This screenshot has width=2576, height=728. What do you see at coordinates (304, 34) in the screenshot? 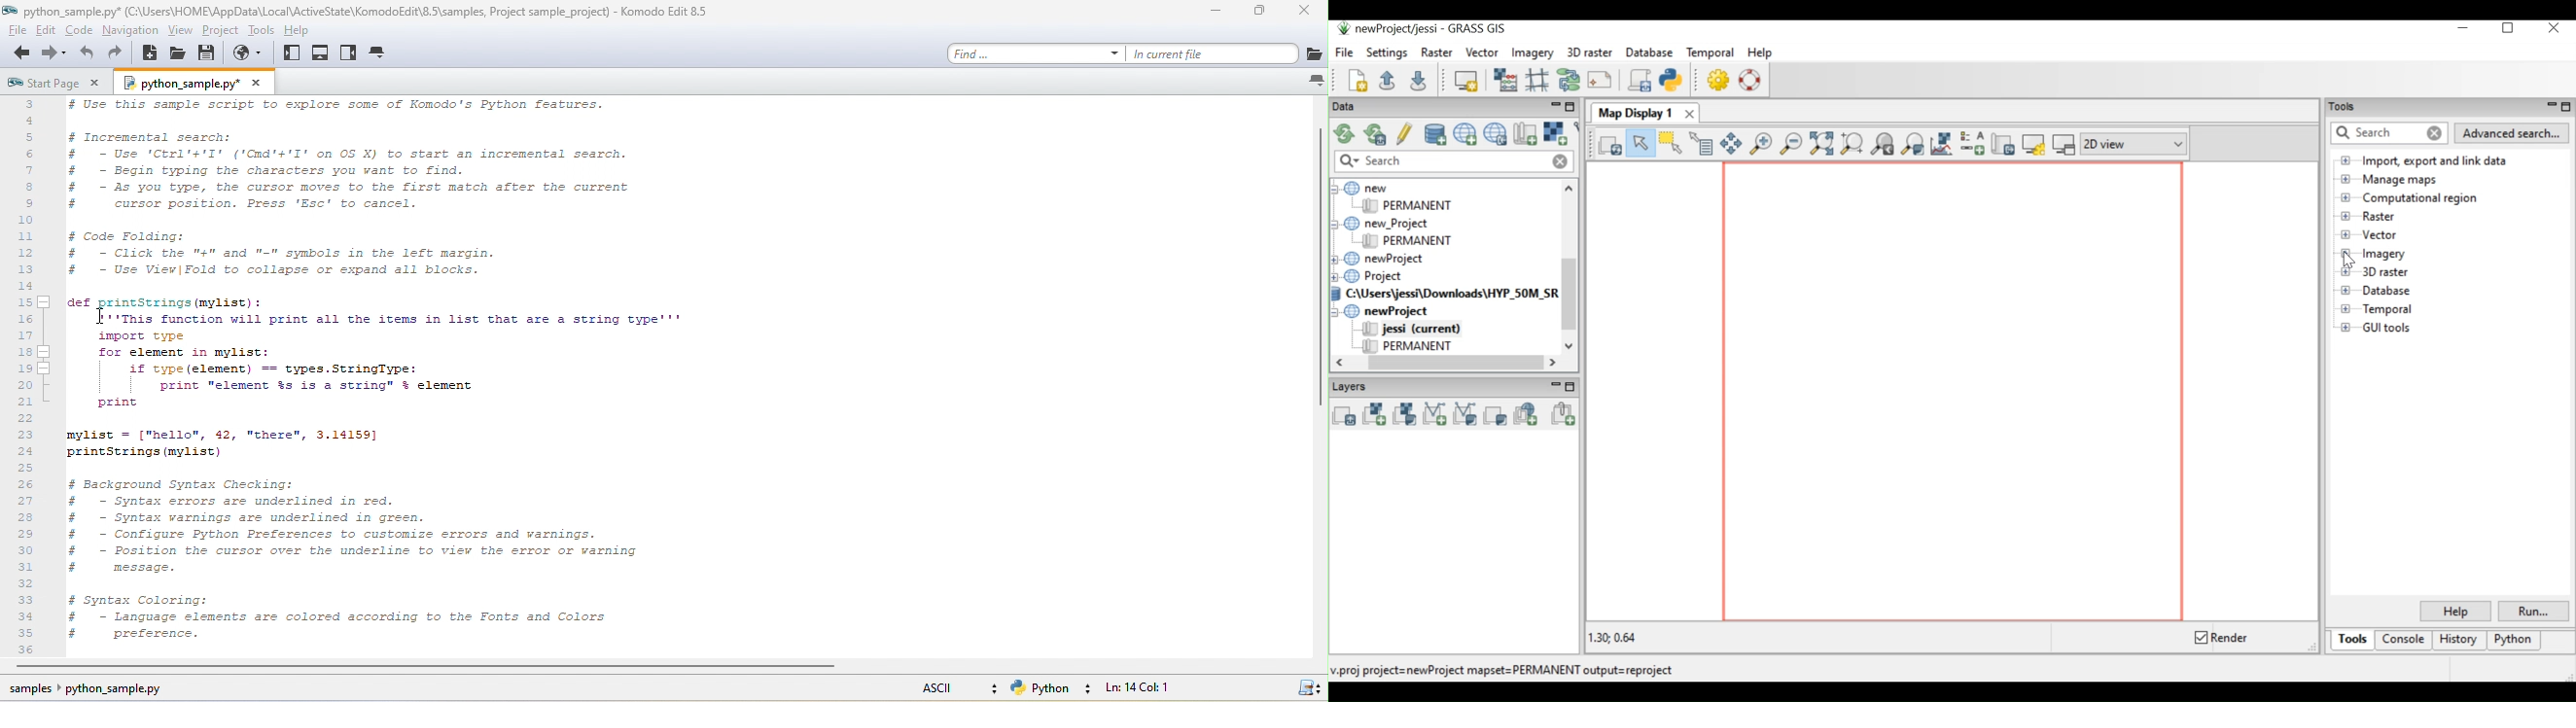
I see `help` at bounding box center [304, 34].